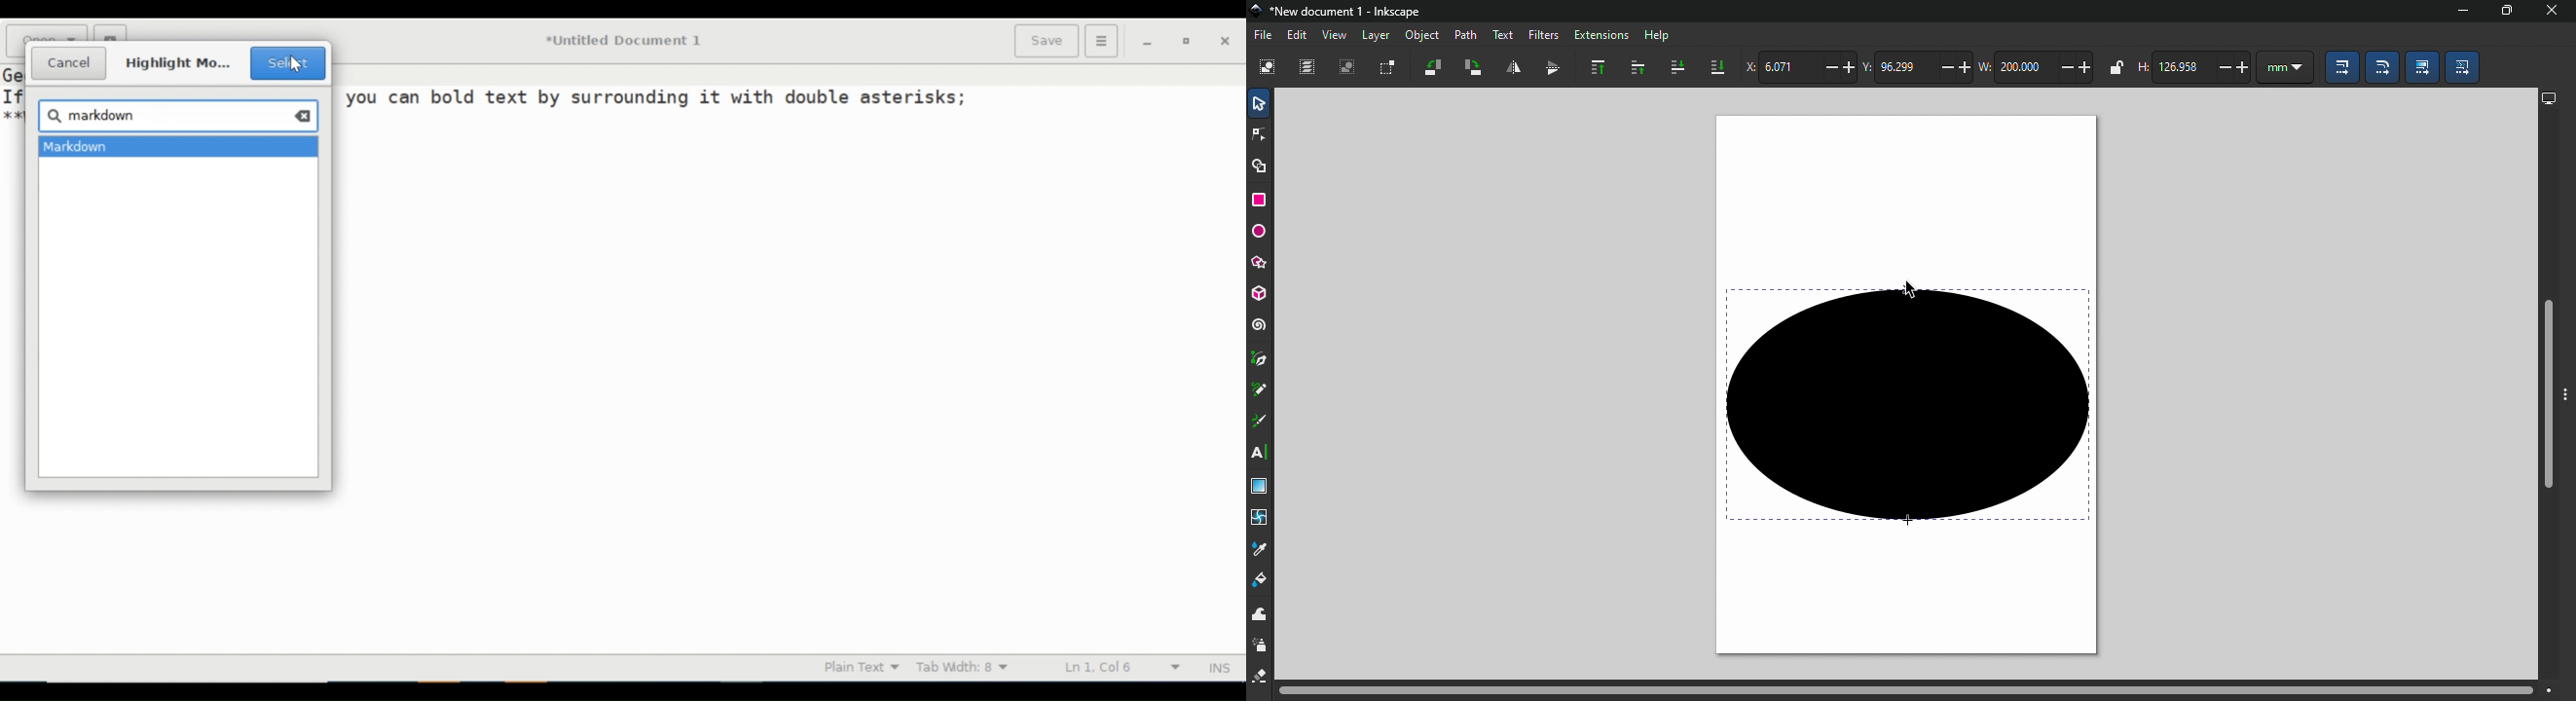 This screenshot has height=728, width=2576. Describe the element at coordinates (1306, 68) in the screenshot. I see `Select all in all layers` at that location.